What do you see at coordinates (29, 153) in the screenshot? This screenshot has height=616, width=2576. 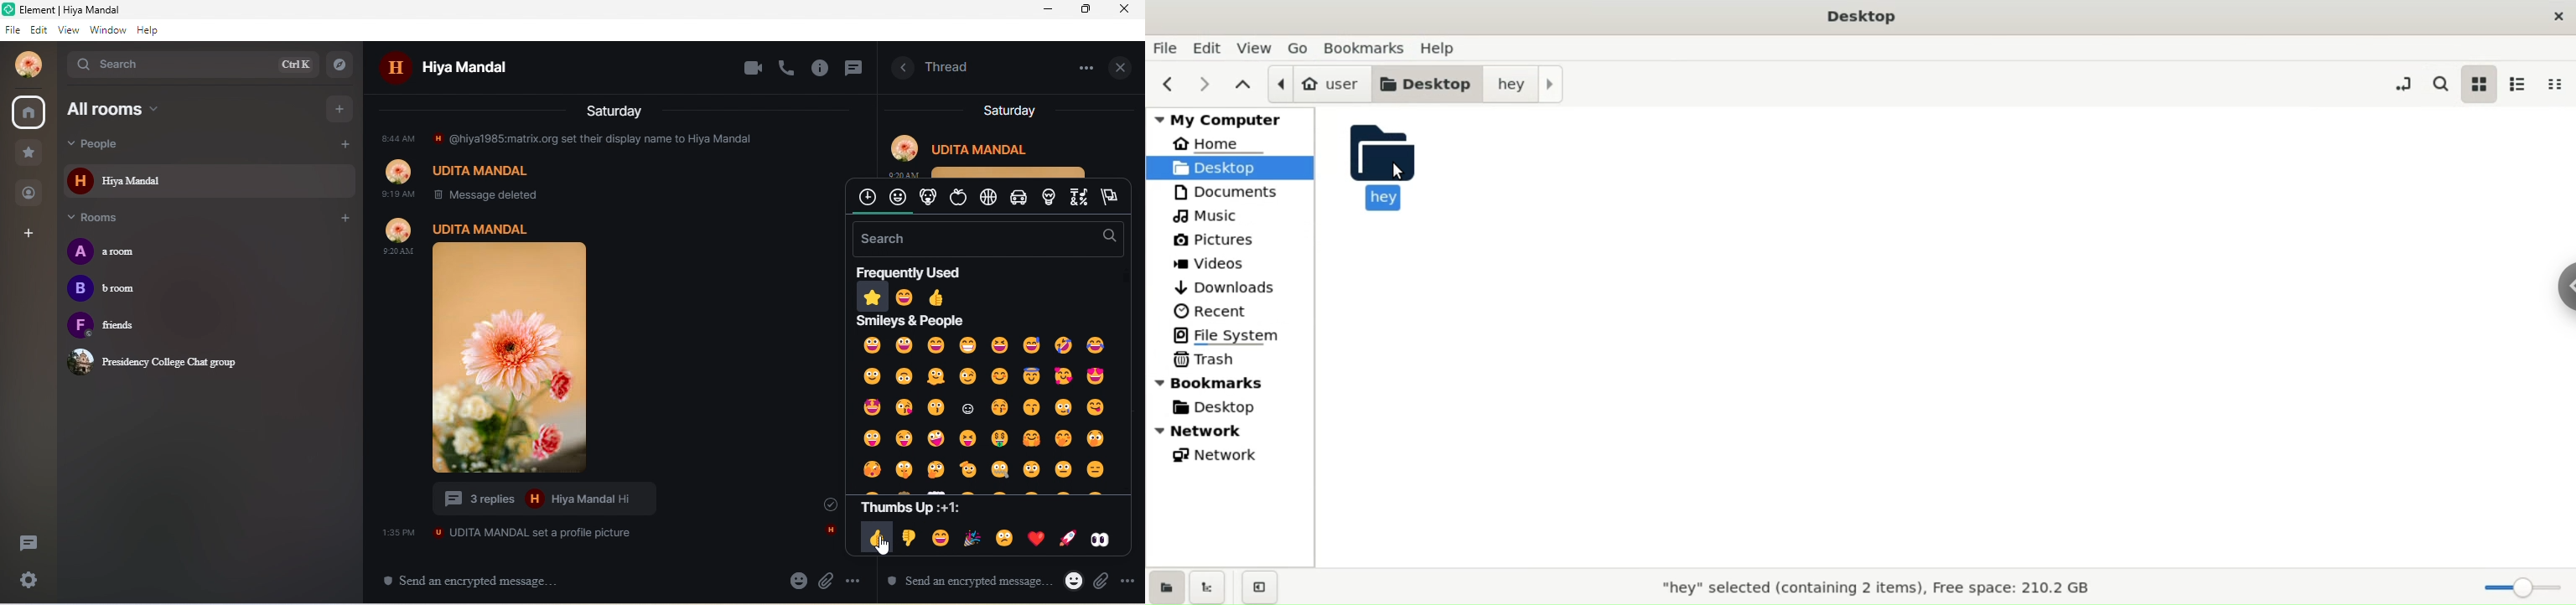 I see `favourites` at bounding box center [29, 153].